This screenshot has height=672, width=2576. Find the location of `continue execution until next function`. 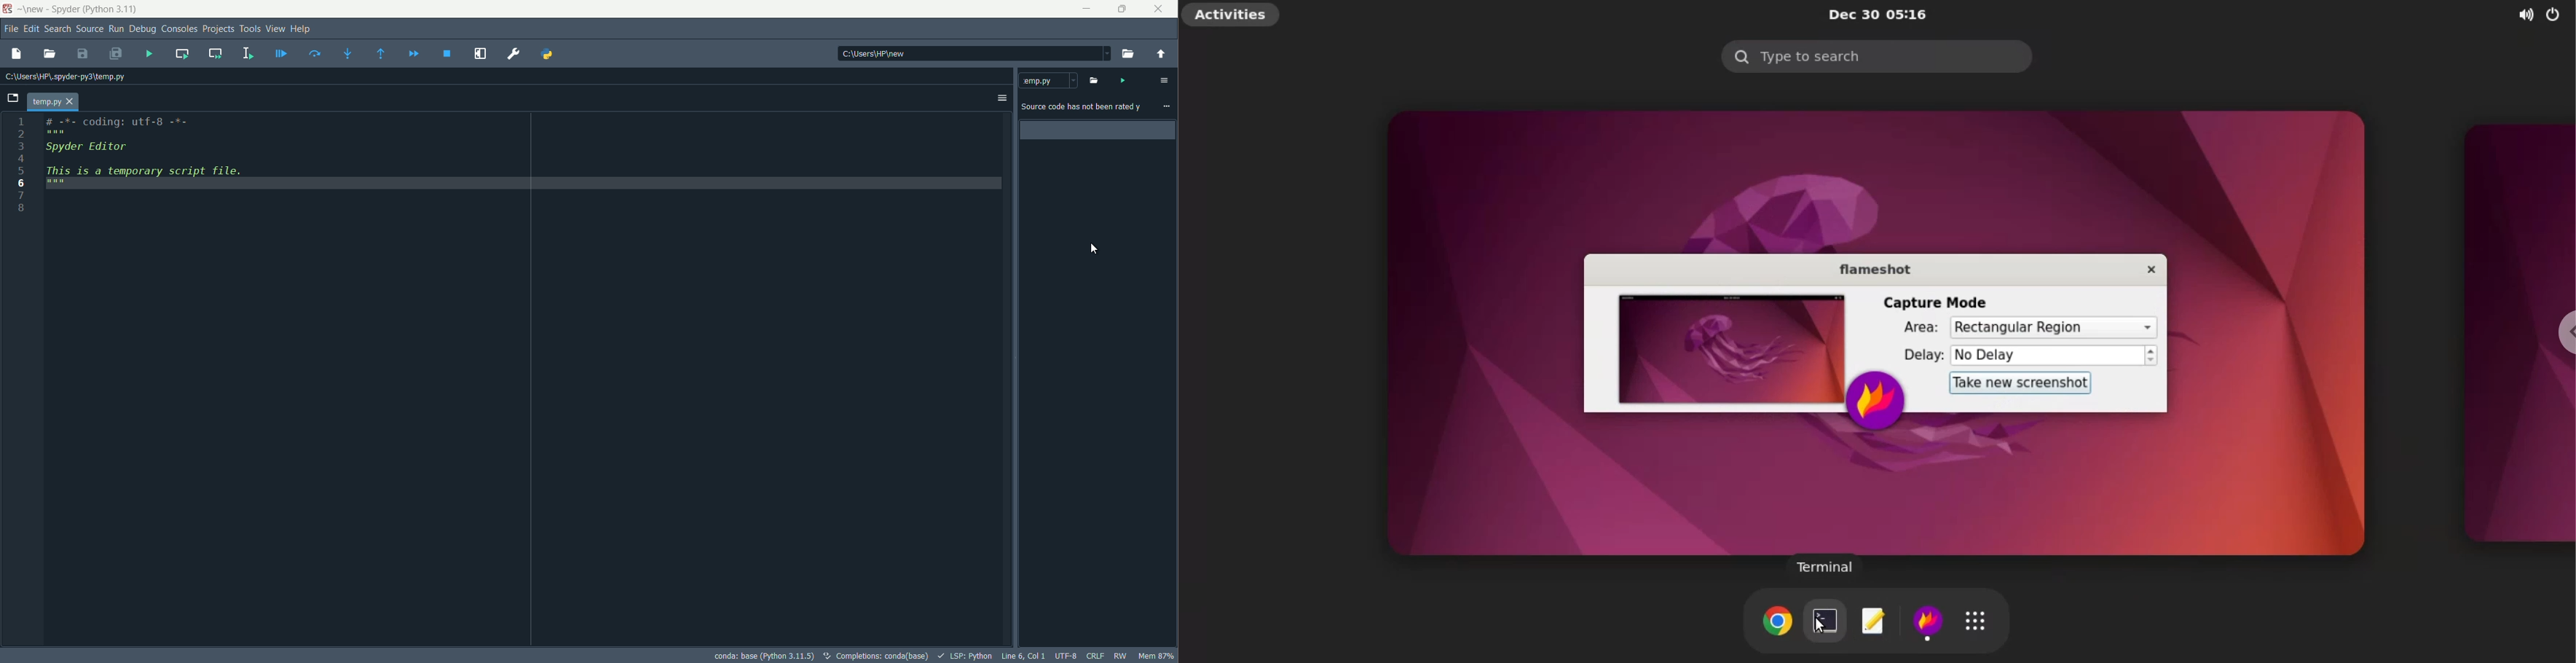

continue execution until next function is located at coordinates (380, 55).